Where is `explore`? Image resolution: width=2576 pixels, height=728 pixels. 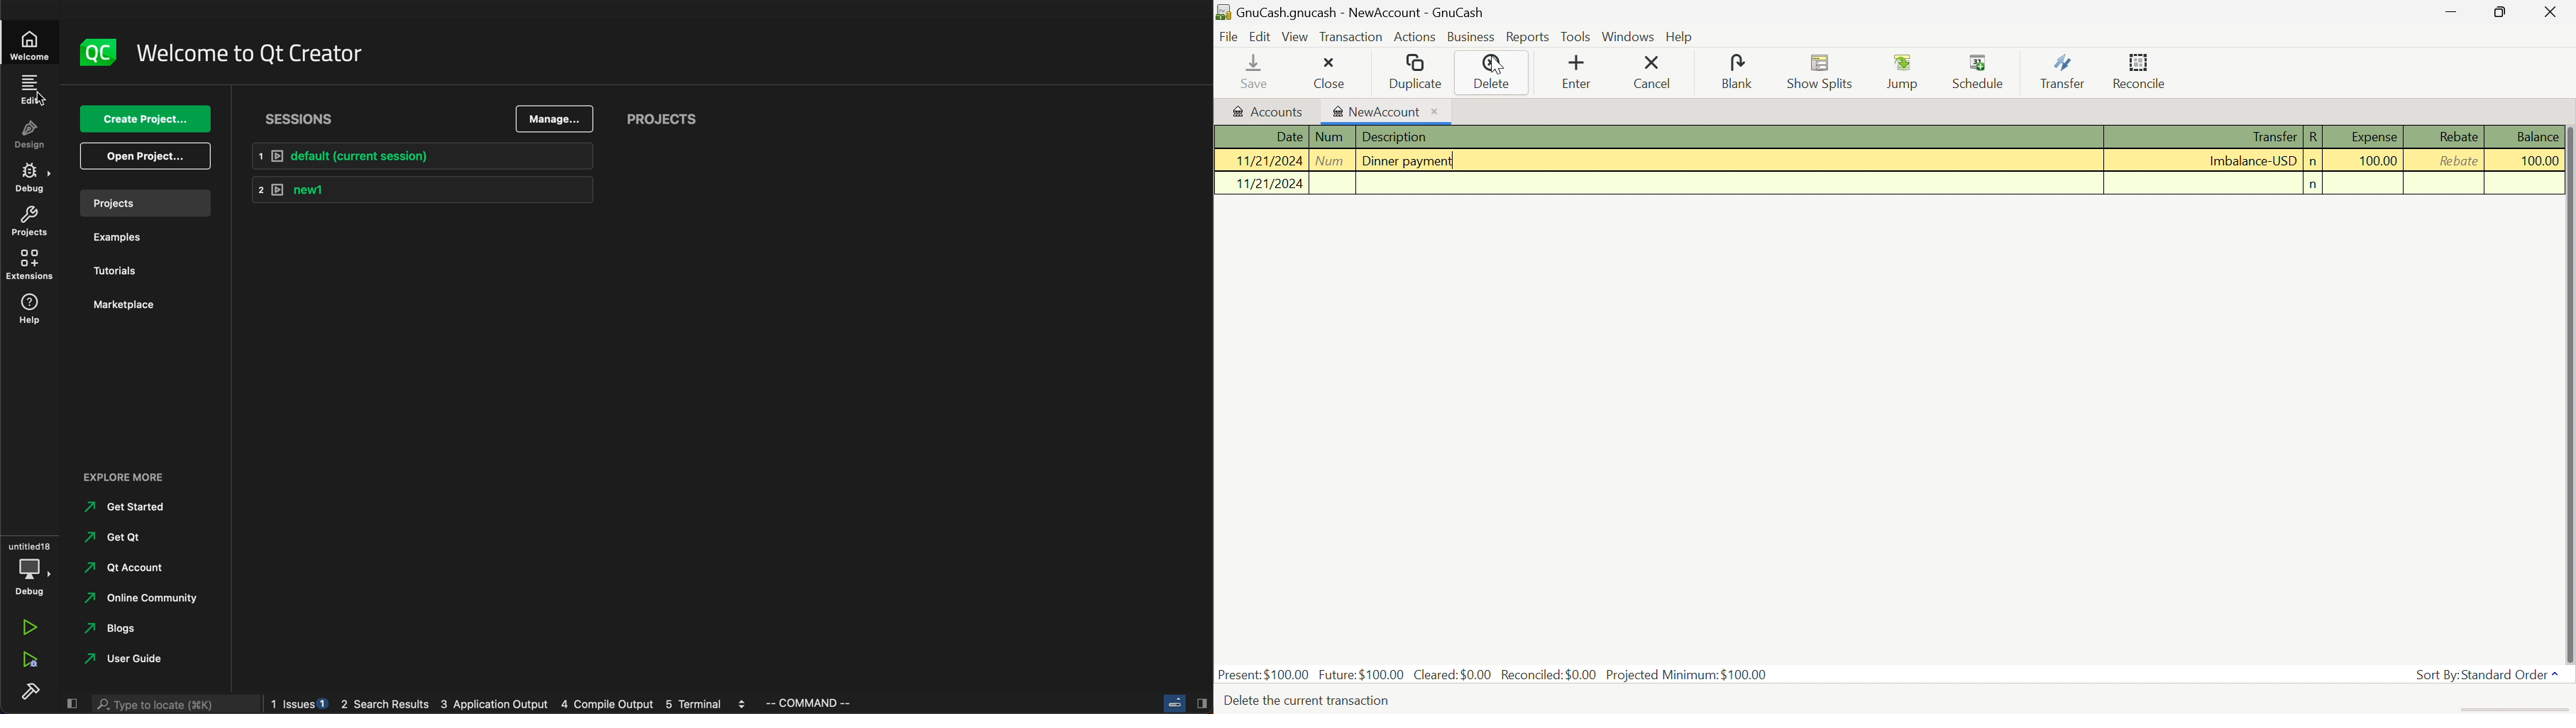
explore is located at coordinates (126, 475).